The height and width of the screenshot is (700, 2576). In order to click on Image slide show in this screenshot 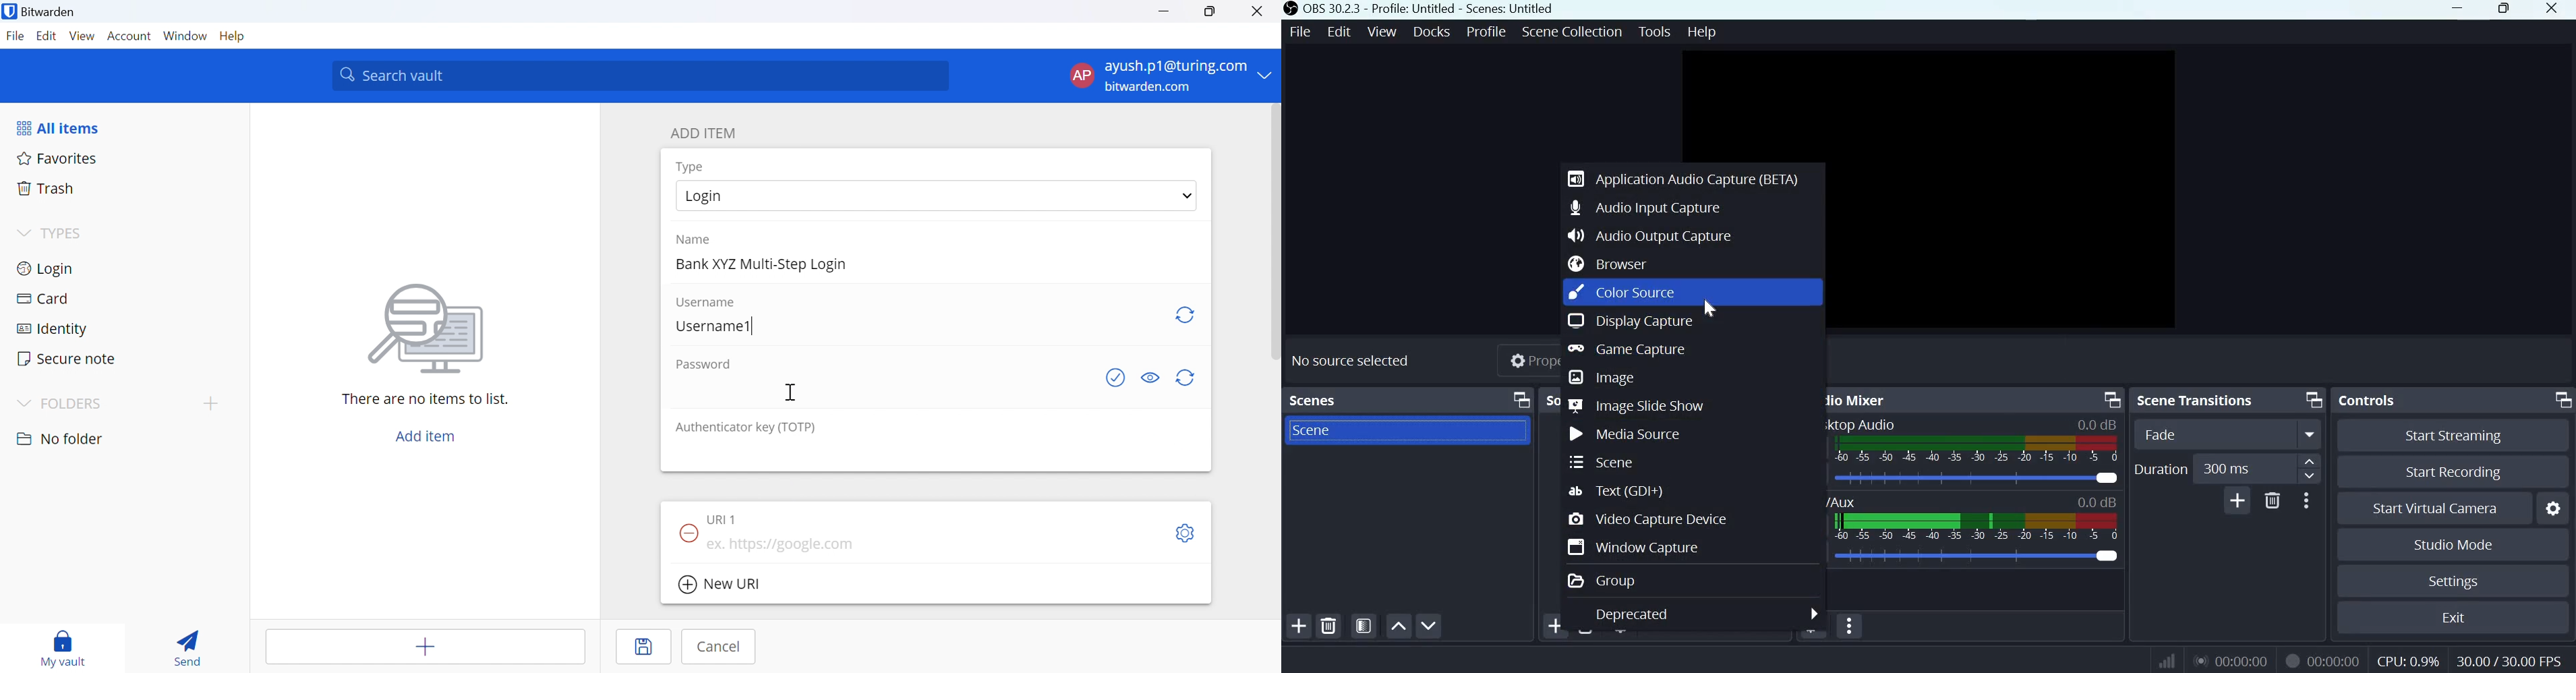, I will do `click(1637, 405)`.